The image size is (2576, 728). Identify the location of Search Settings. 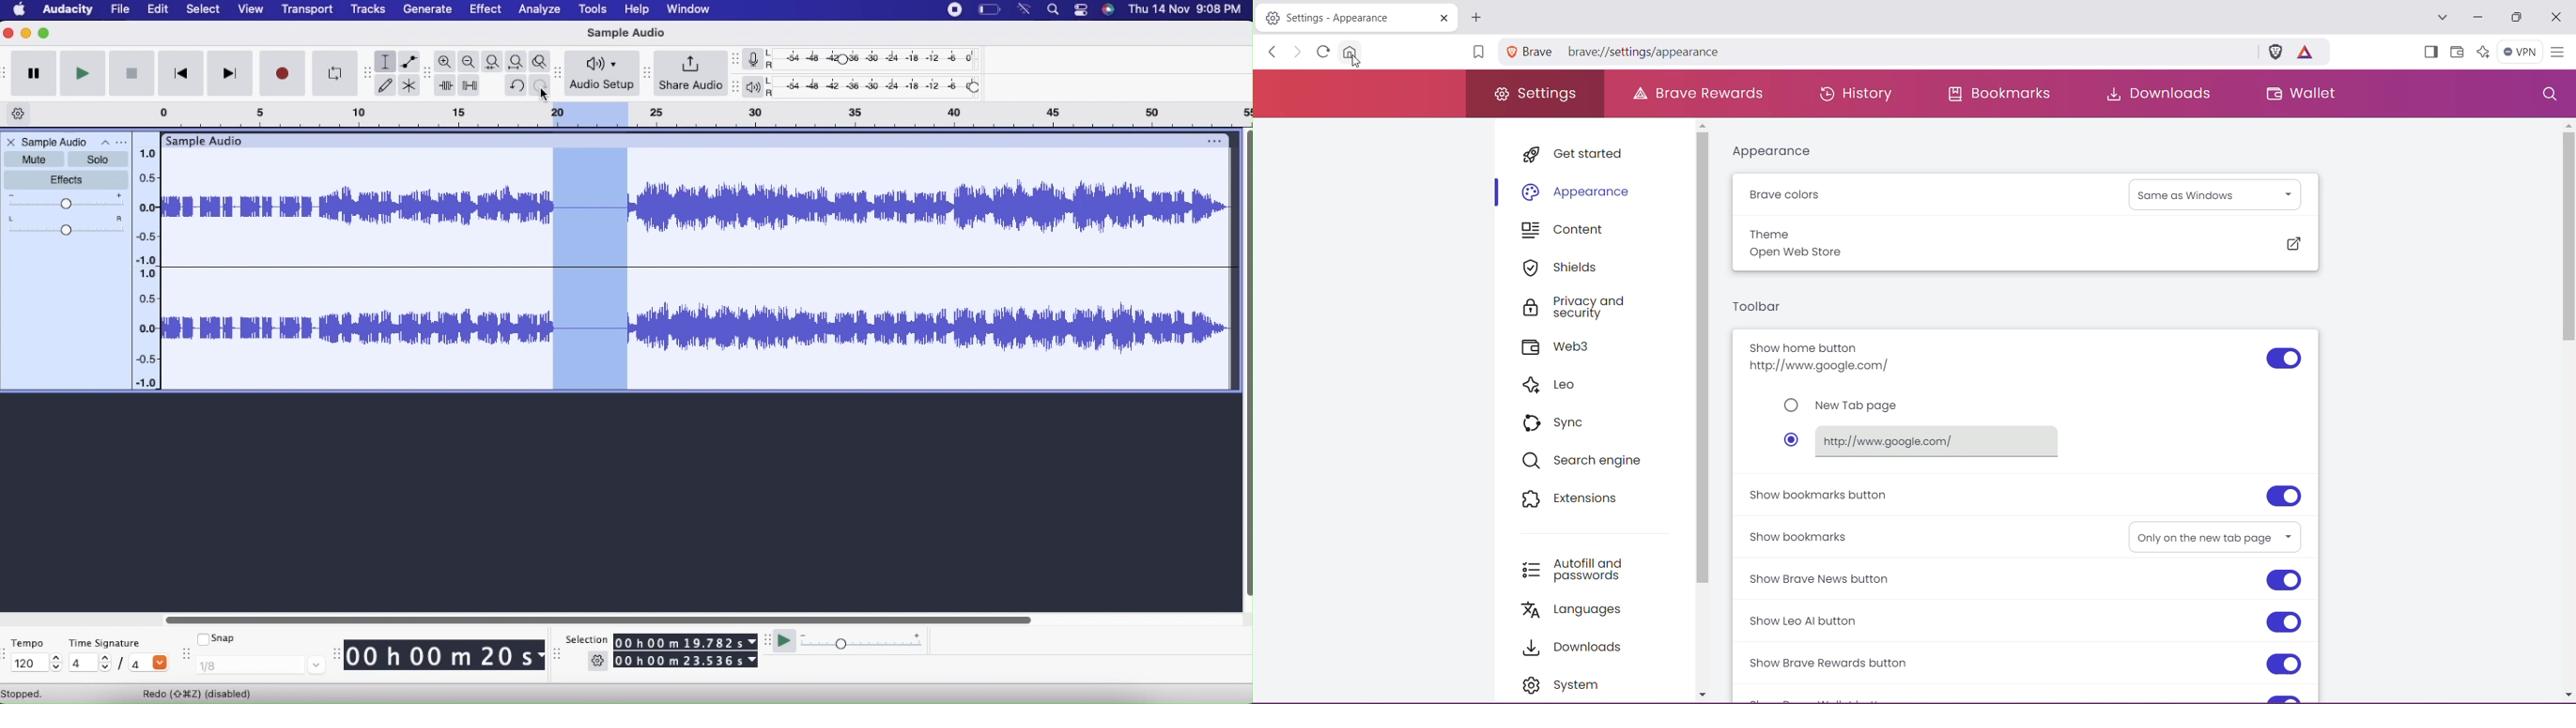
(2548, 94).